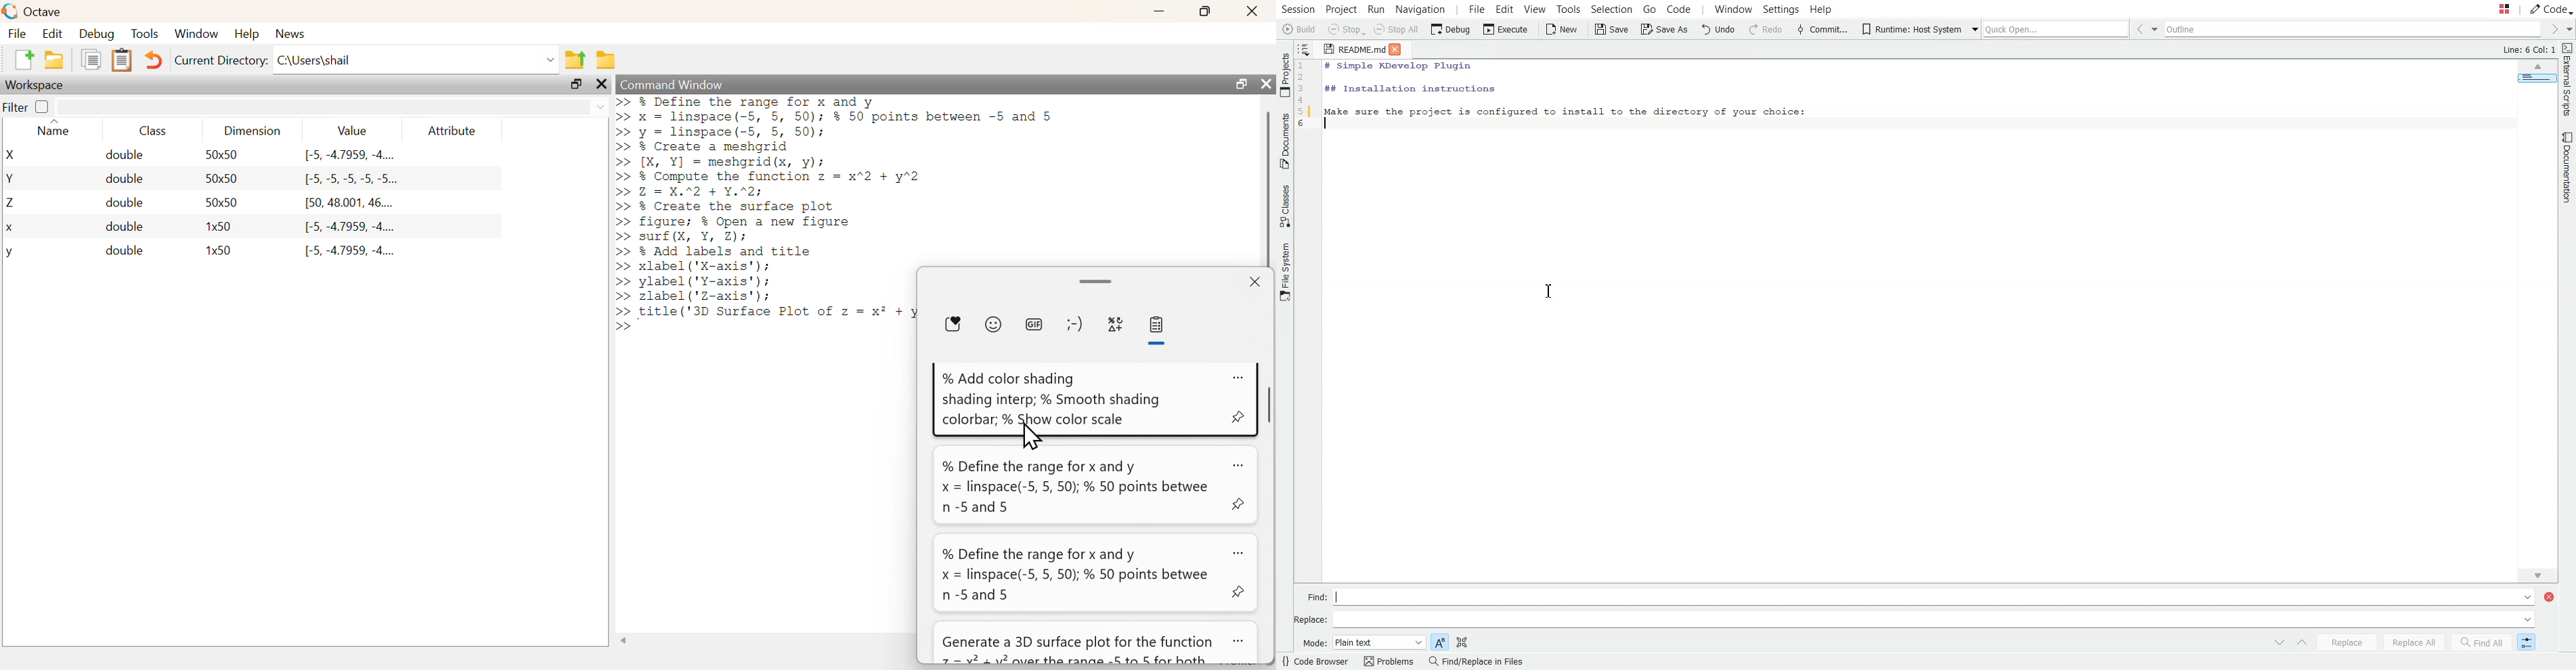  What do you see at coordinates (146, 33) in the screenshot?
I see `Tools` at bounding box center [146, 33].